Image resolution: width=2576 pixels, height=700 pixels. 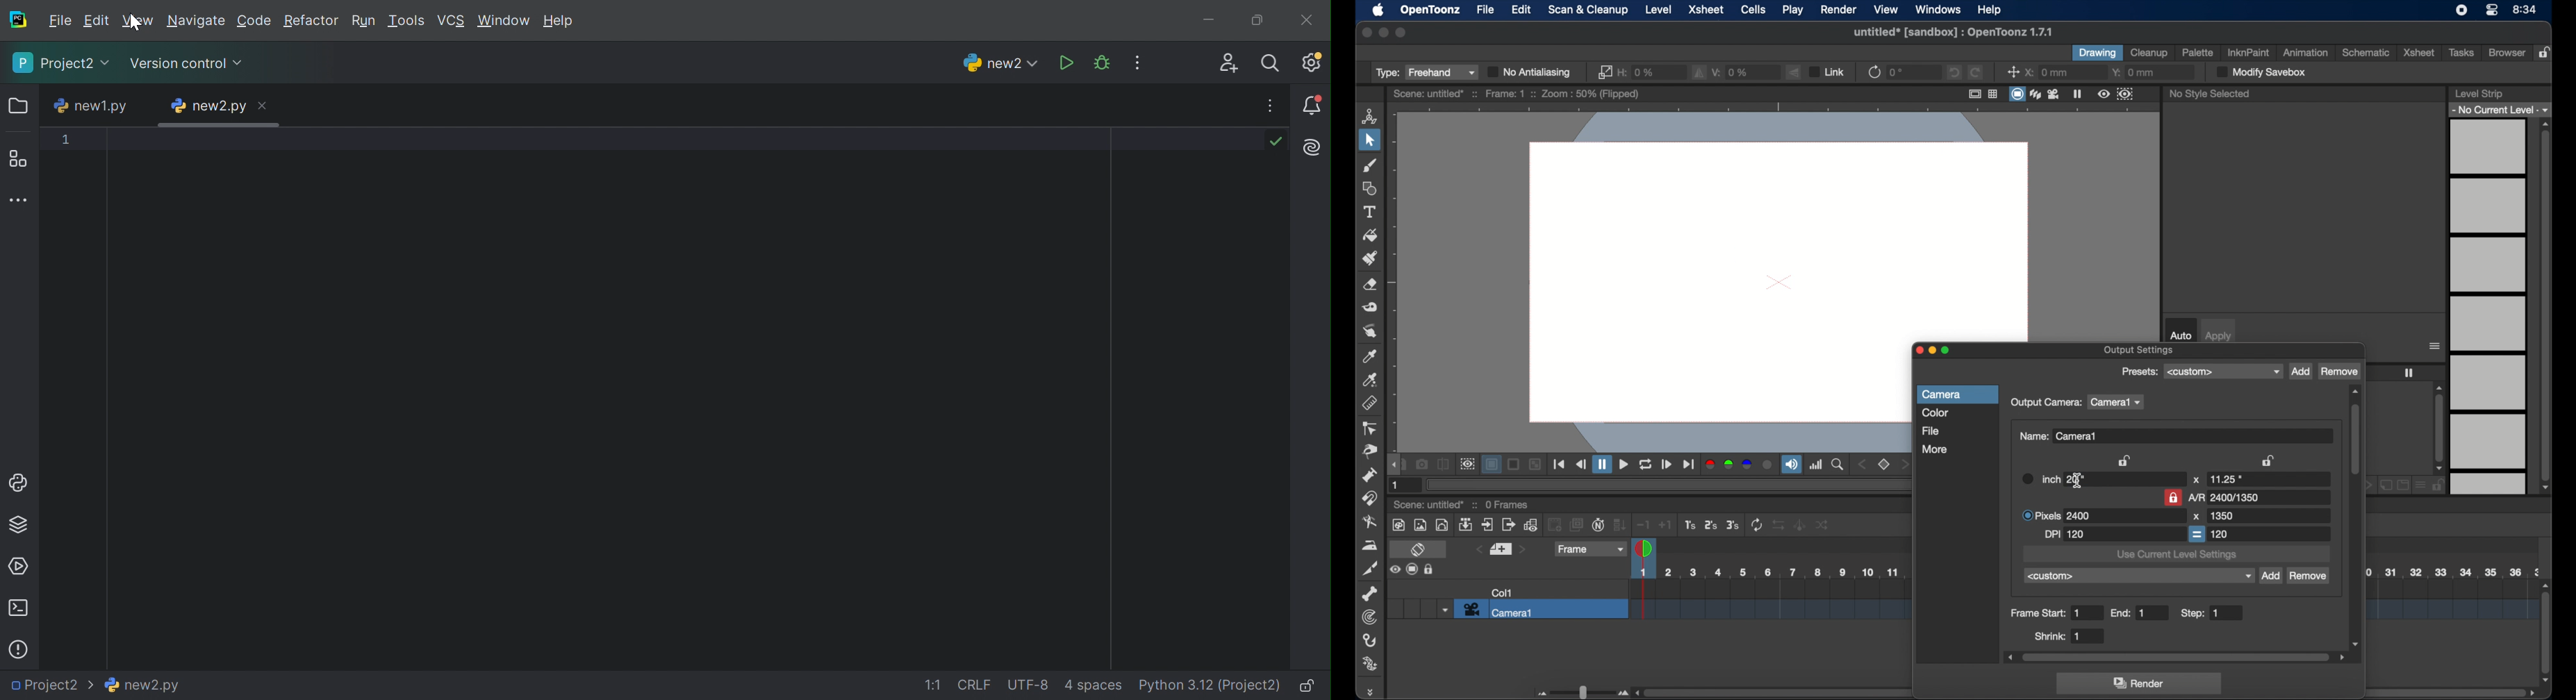 What do you see at coordinates (58, 19) in the screenshot?
I see `File` at bounding box center [58, 19].